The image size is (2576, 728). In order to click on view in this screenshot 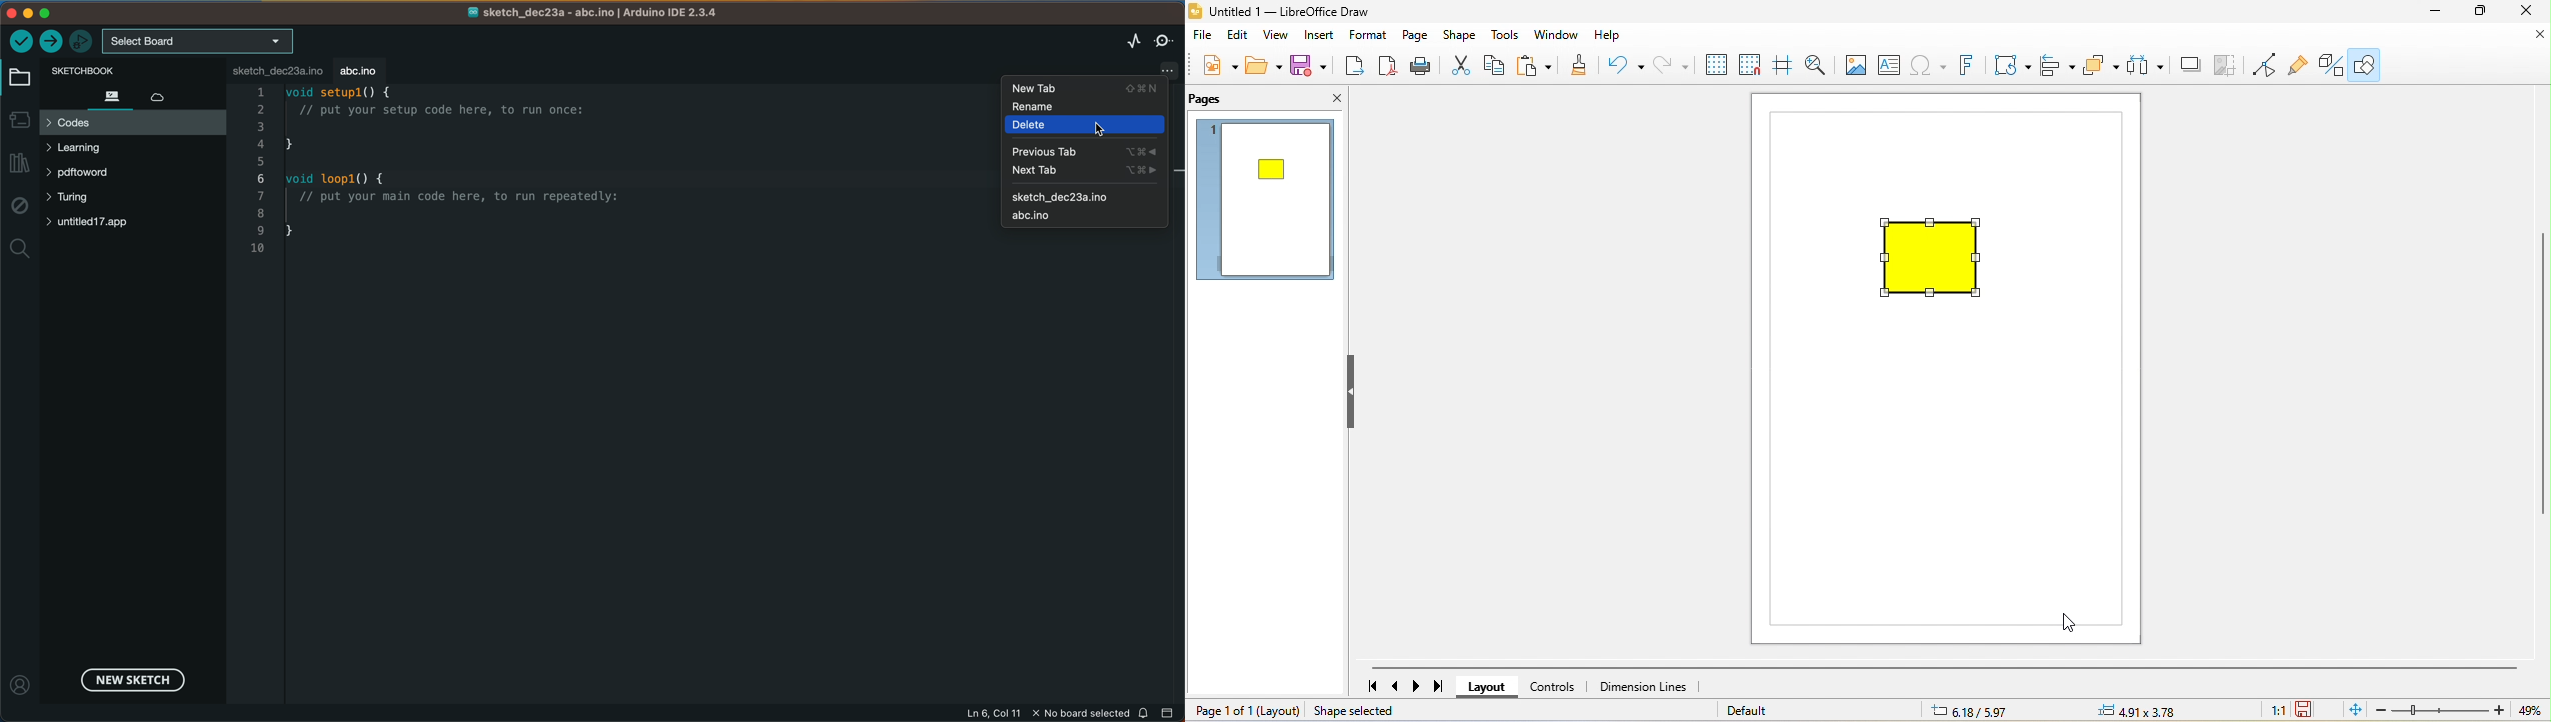, I will do `click(1274, 37)`.